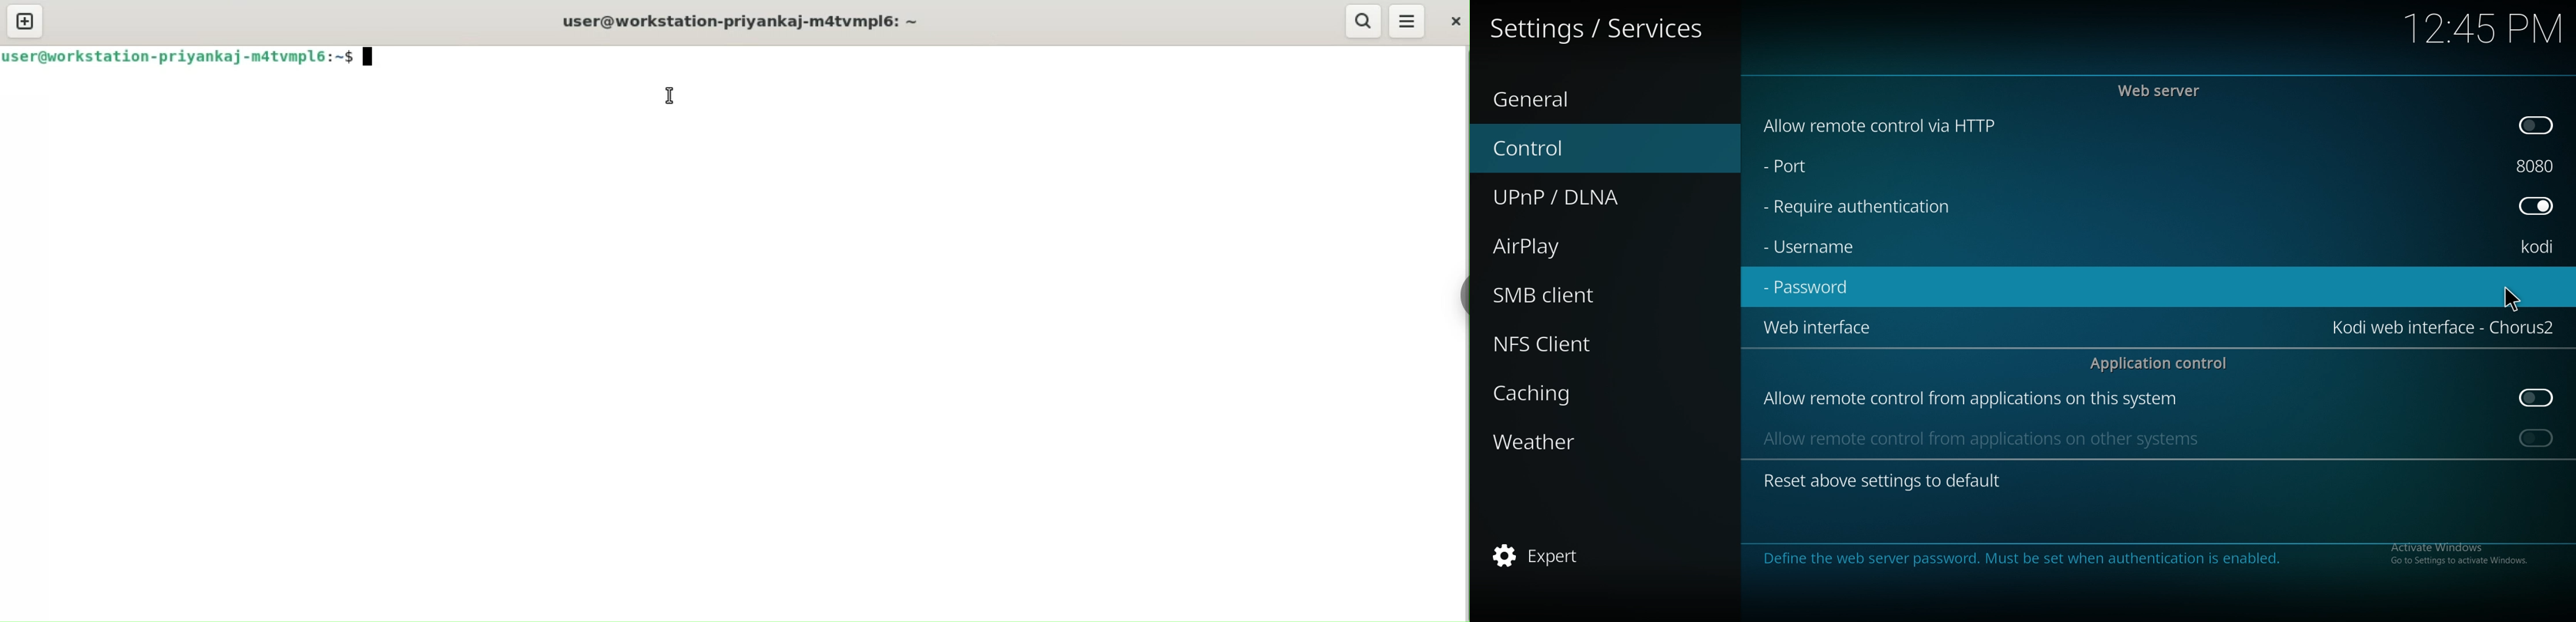  Describe the element at coordinates (1882, 480) in the screenshot. I see `reset above settings to default` at that location.